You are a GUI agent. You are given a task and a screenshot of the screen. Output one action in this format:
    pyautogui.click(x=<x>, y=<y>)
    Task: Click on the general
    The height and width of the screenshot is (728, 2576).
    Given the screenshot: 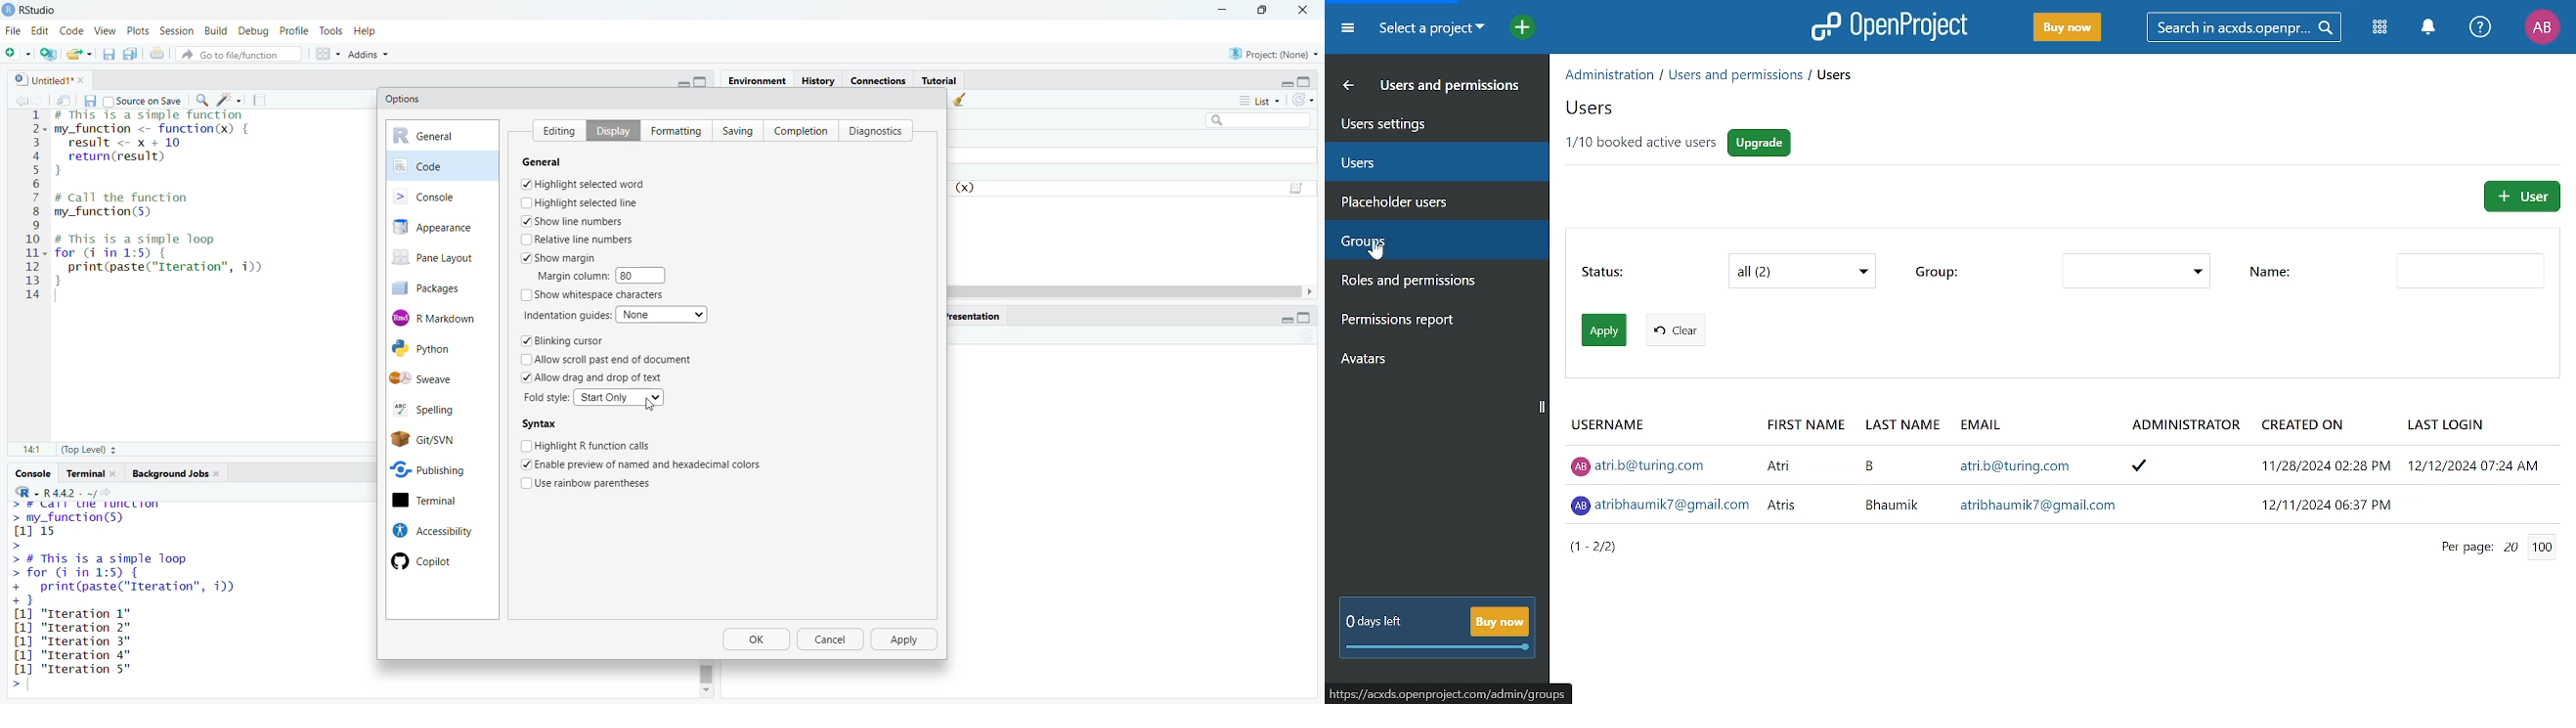 What is the action you would take?
    pyautogui.click(x=443, y=136)
    